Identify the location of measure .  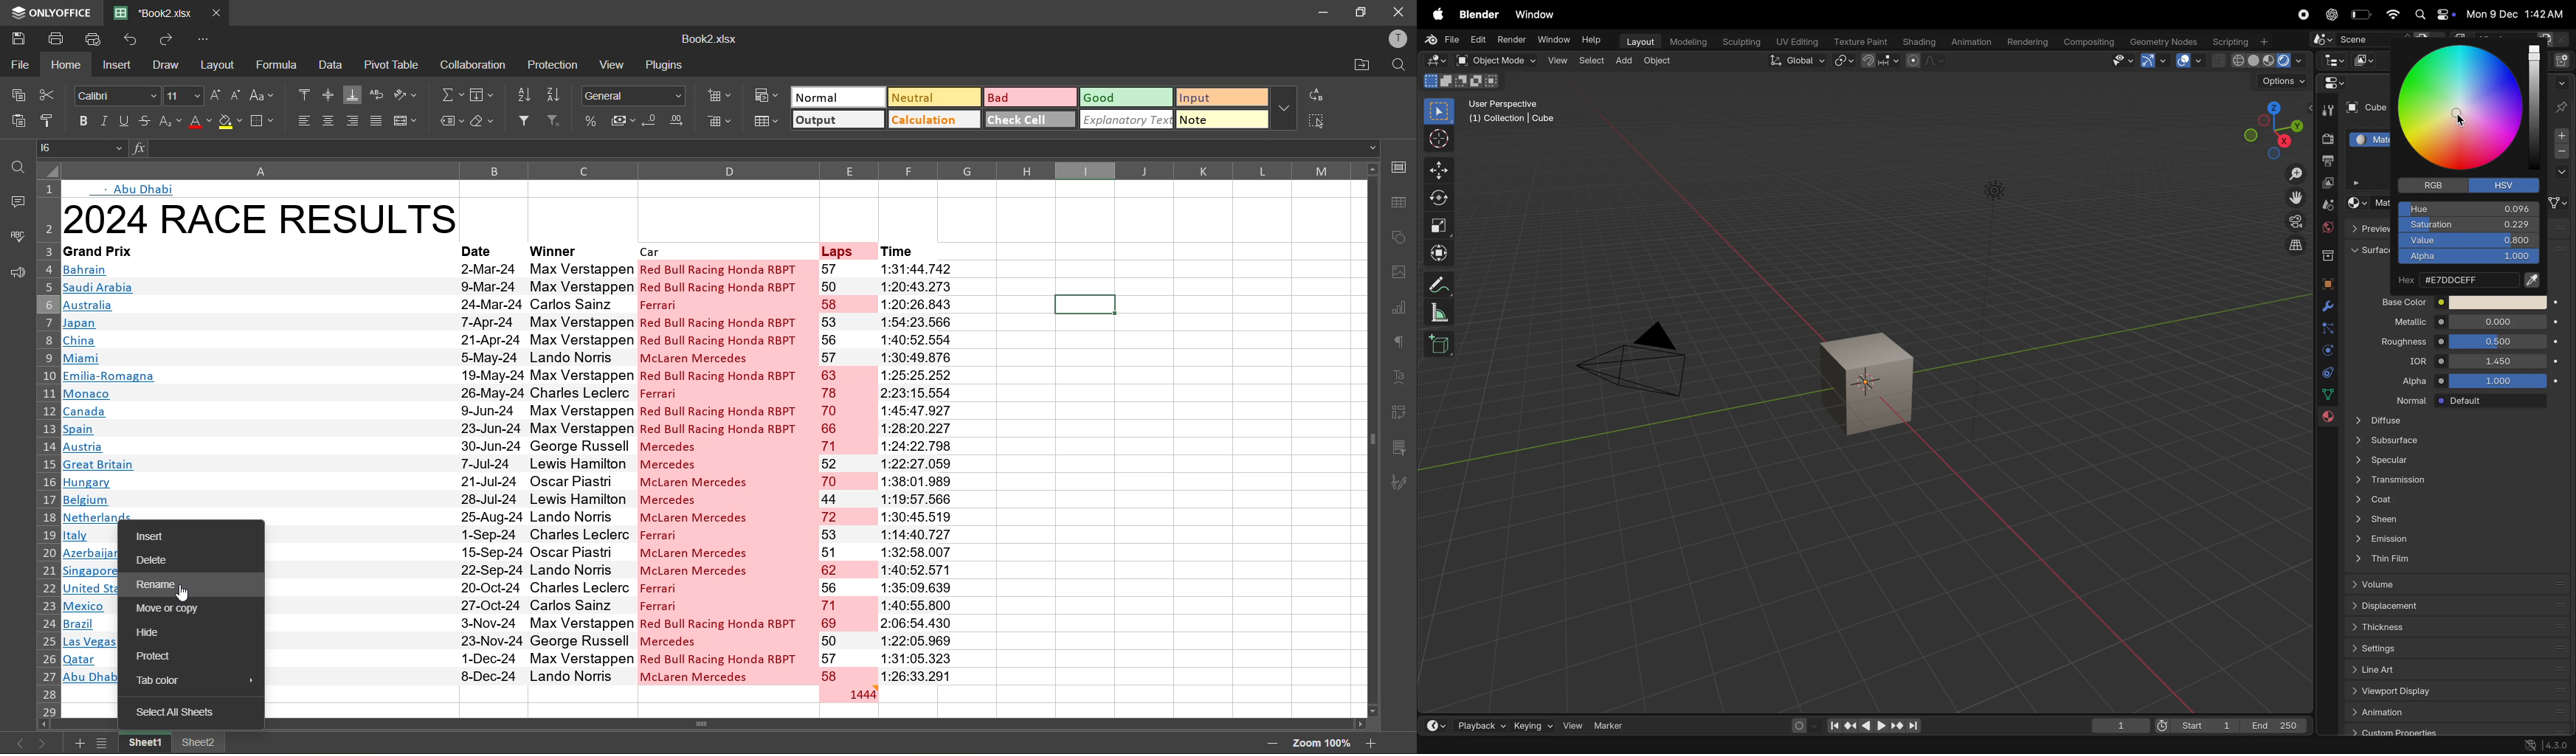
(1437, 312).